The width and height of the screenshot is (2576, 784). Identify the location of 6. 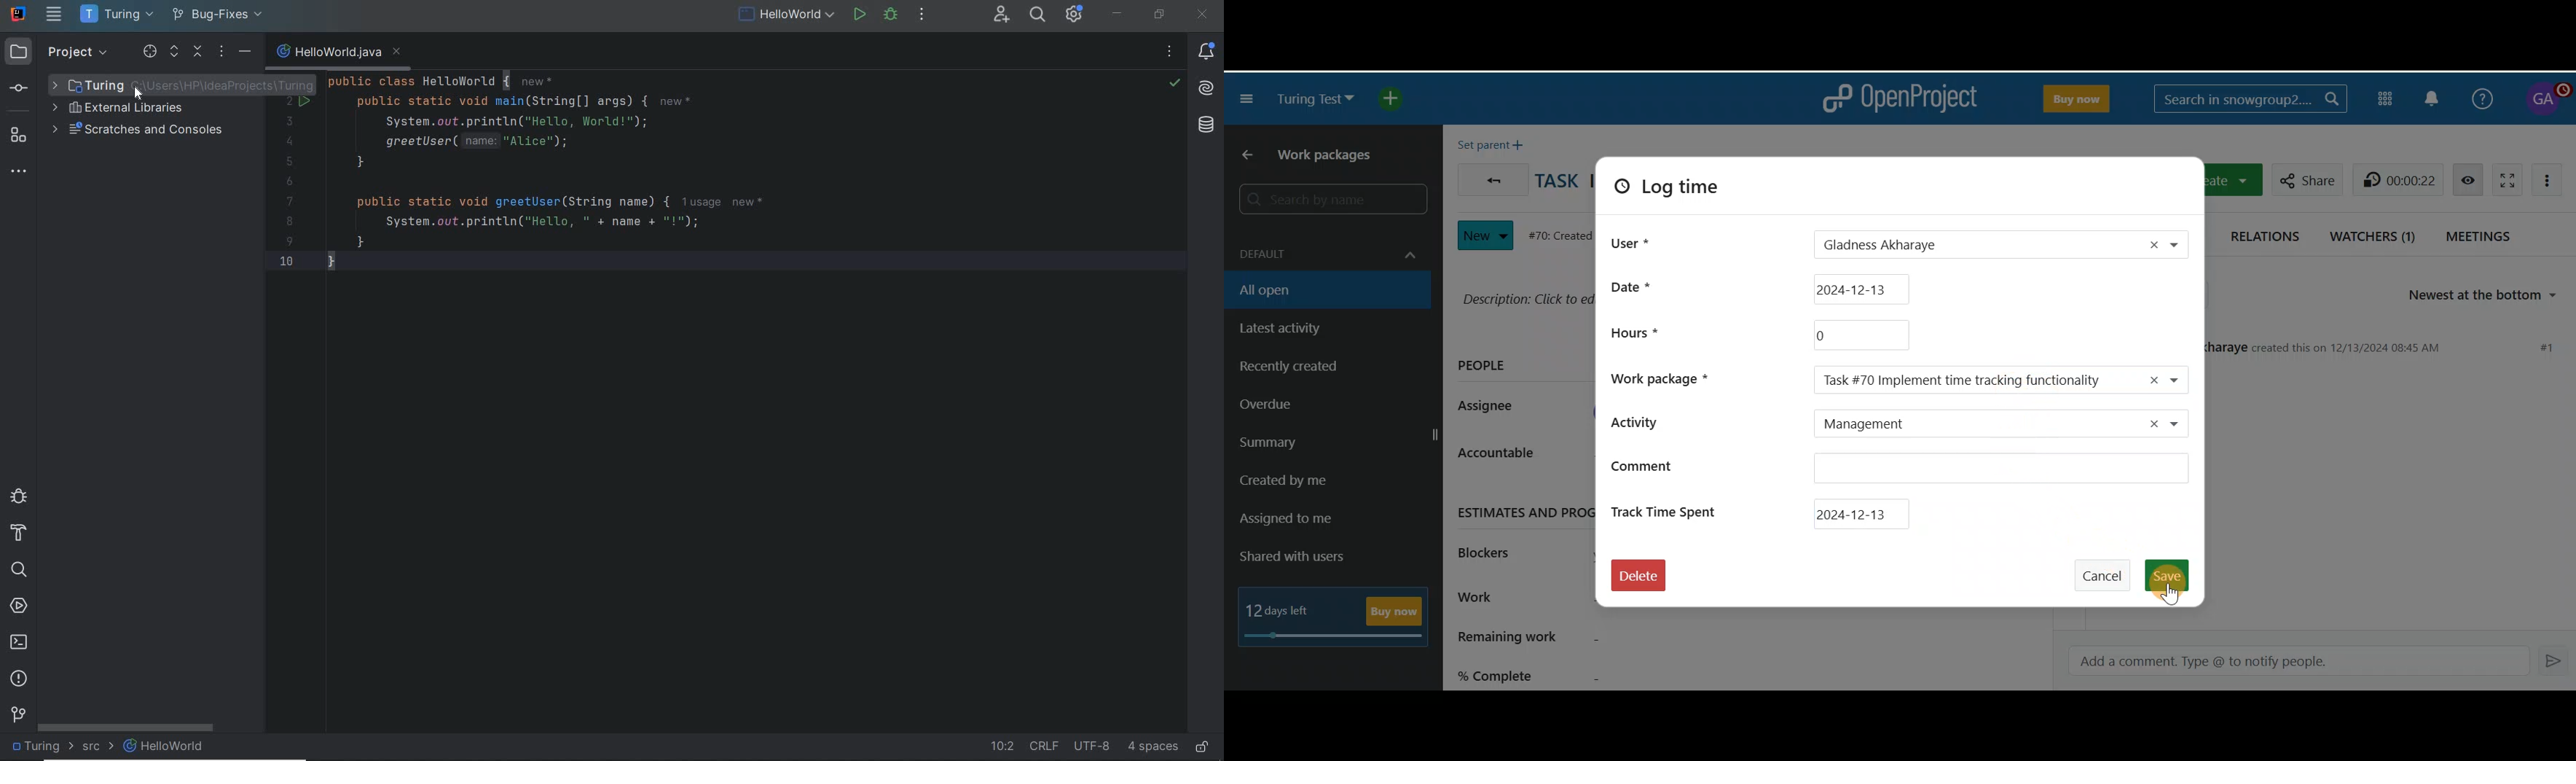
(289, 182).